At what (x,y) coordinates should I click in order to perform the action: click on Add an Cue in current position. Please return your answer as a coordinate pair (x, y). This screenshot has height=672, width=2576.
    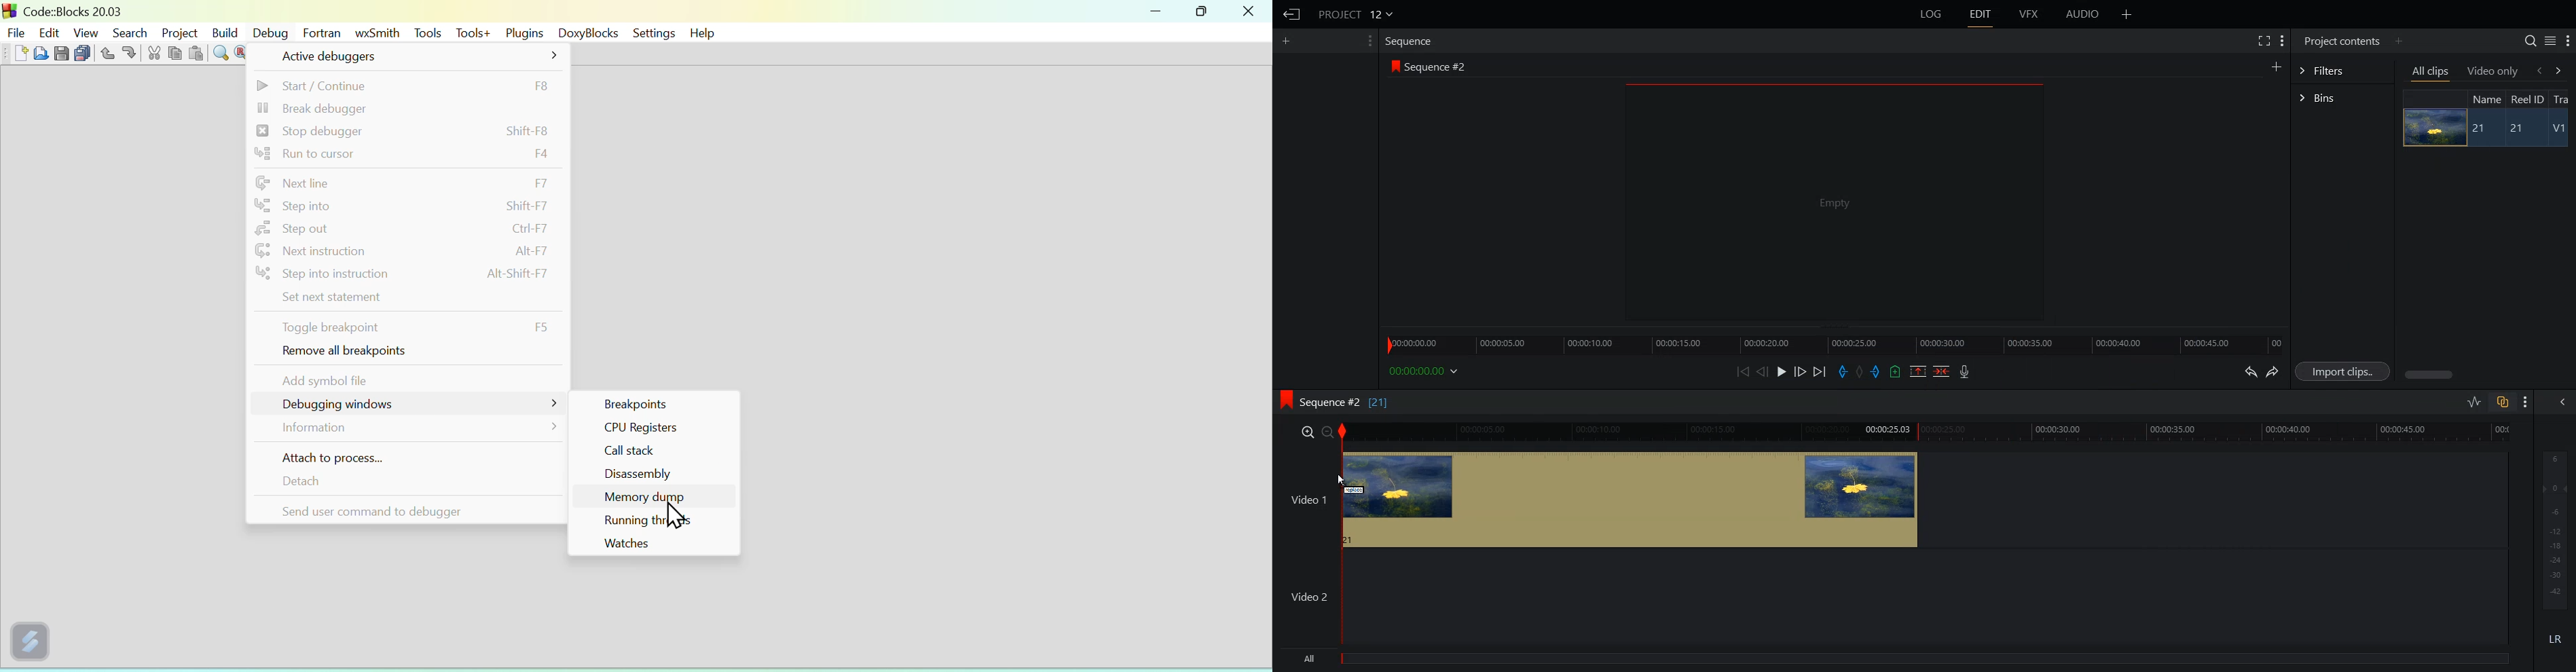
    Looking at the image, I should click on (1896, 371).